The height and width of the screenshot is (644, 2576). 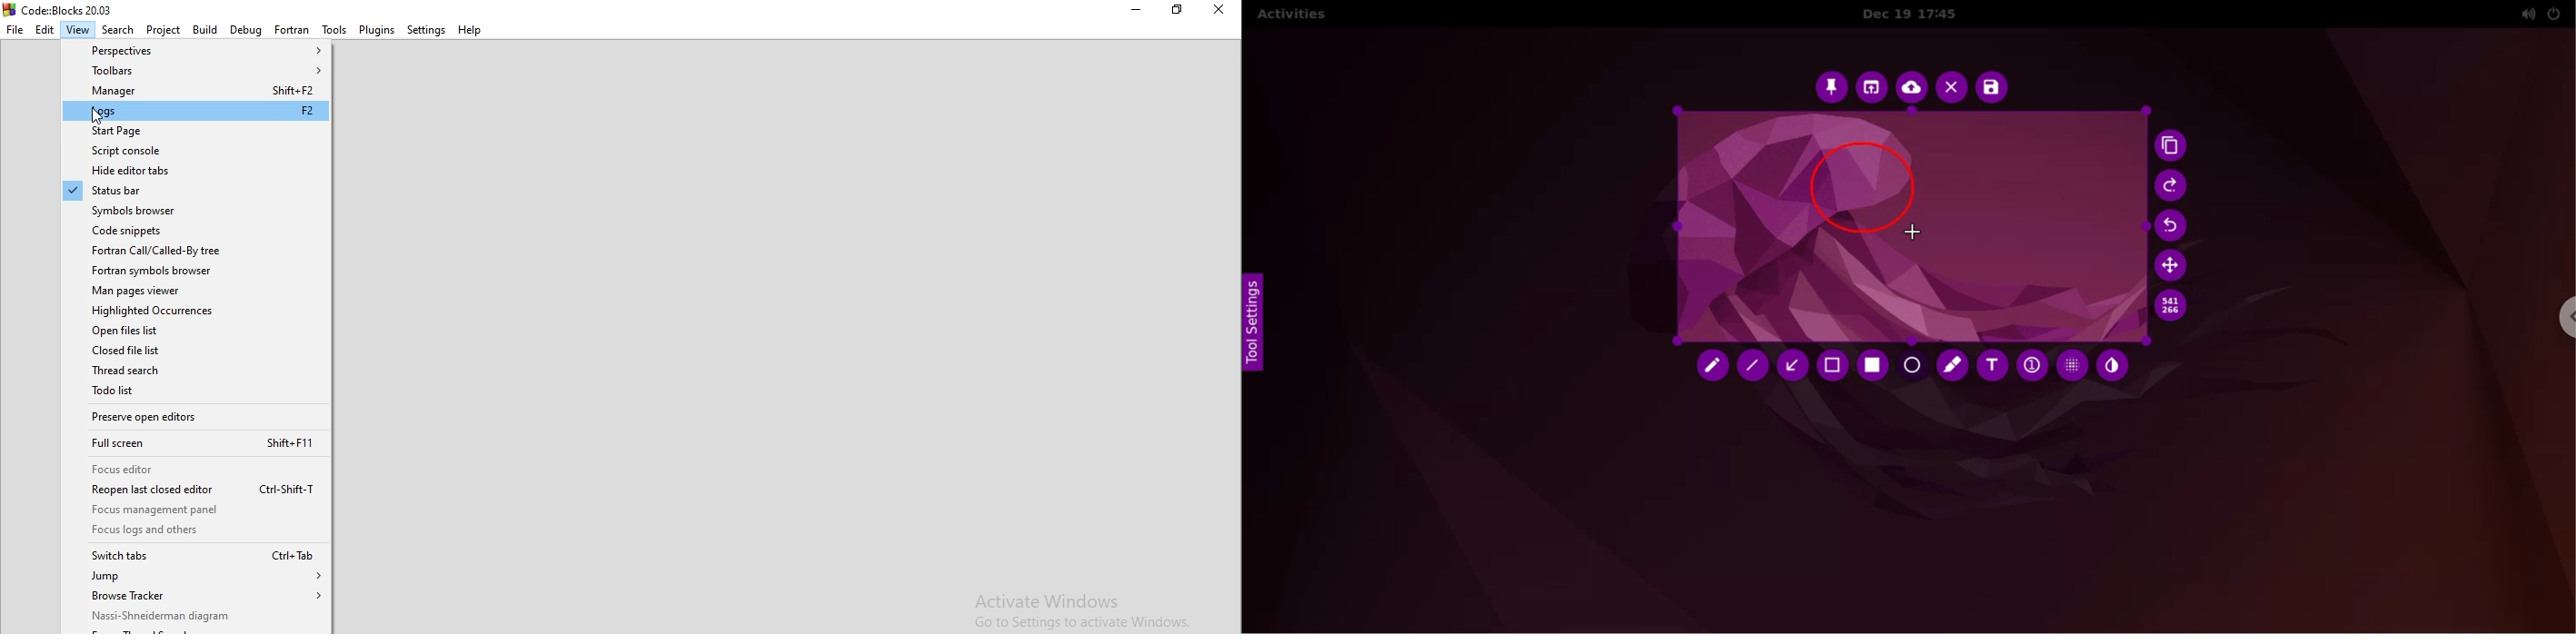 I want to click on Restore, so click(x=1176, y=10).